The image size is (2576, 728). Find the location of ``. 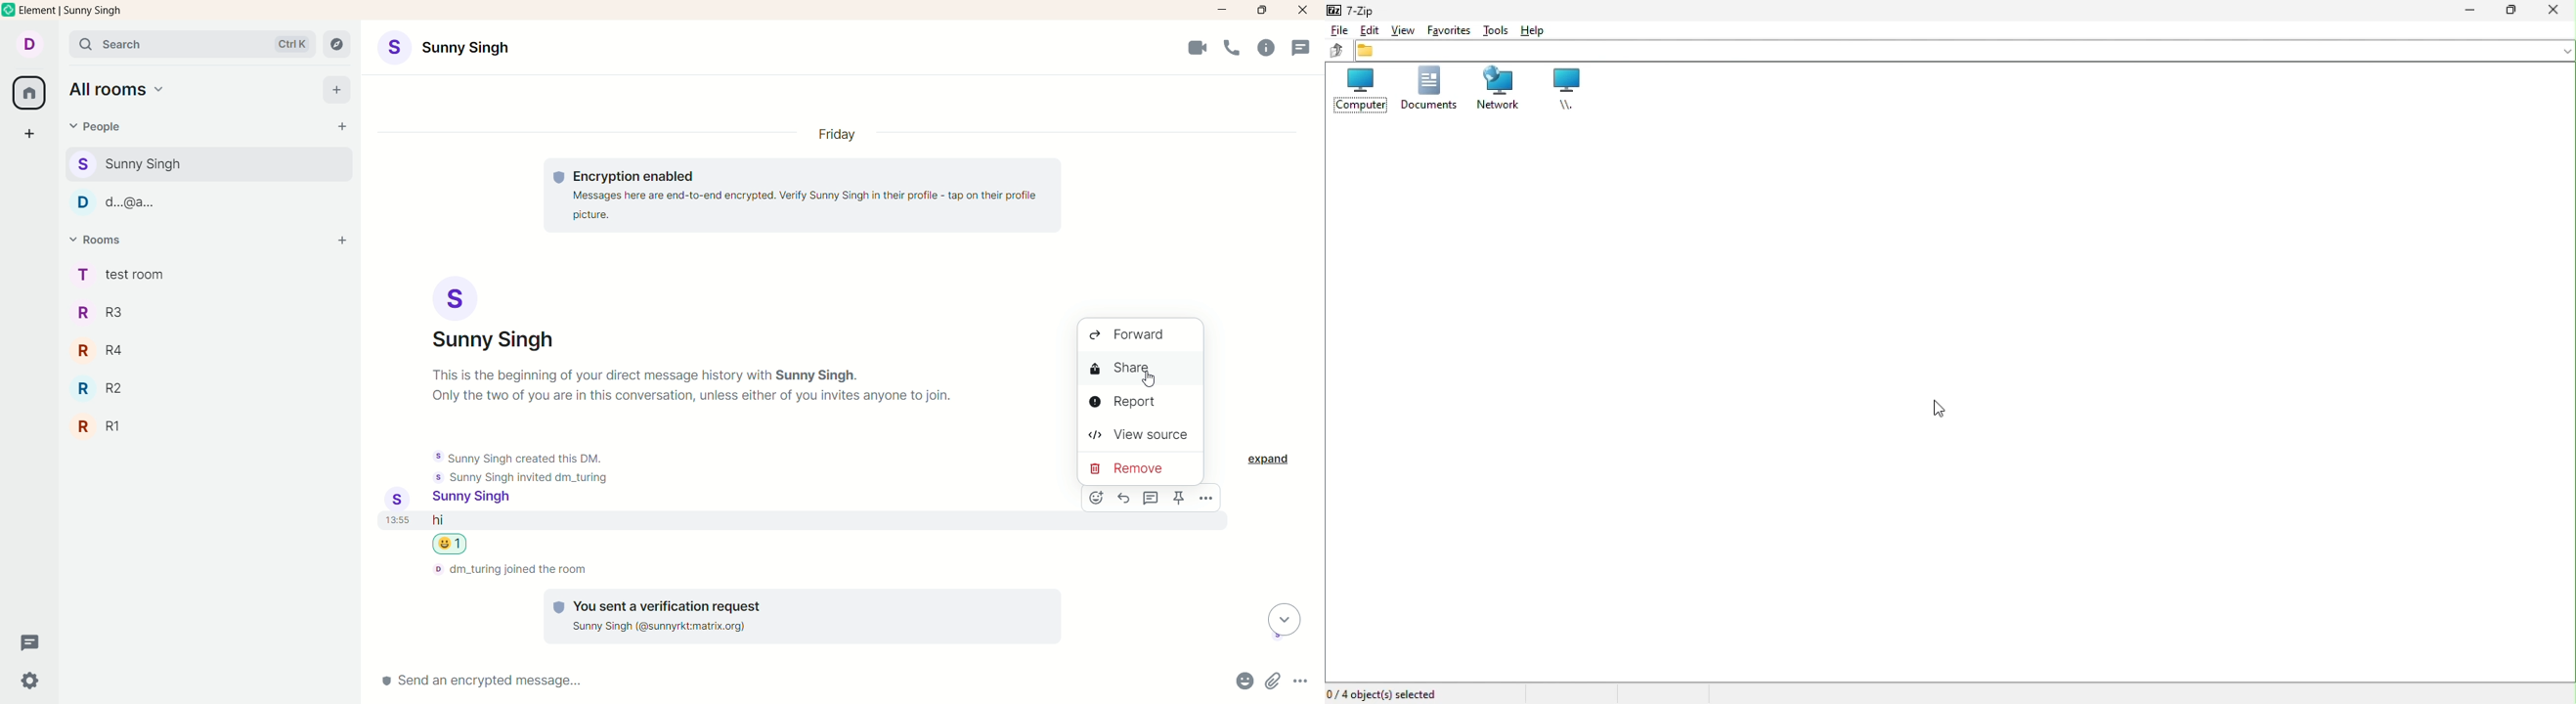

 is located at coordinates (1152, 498).